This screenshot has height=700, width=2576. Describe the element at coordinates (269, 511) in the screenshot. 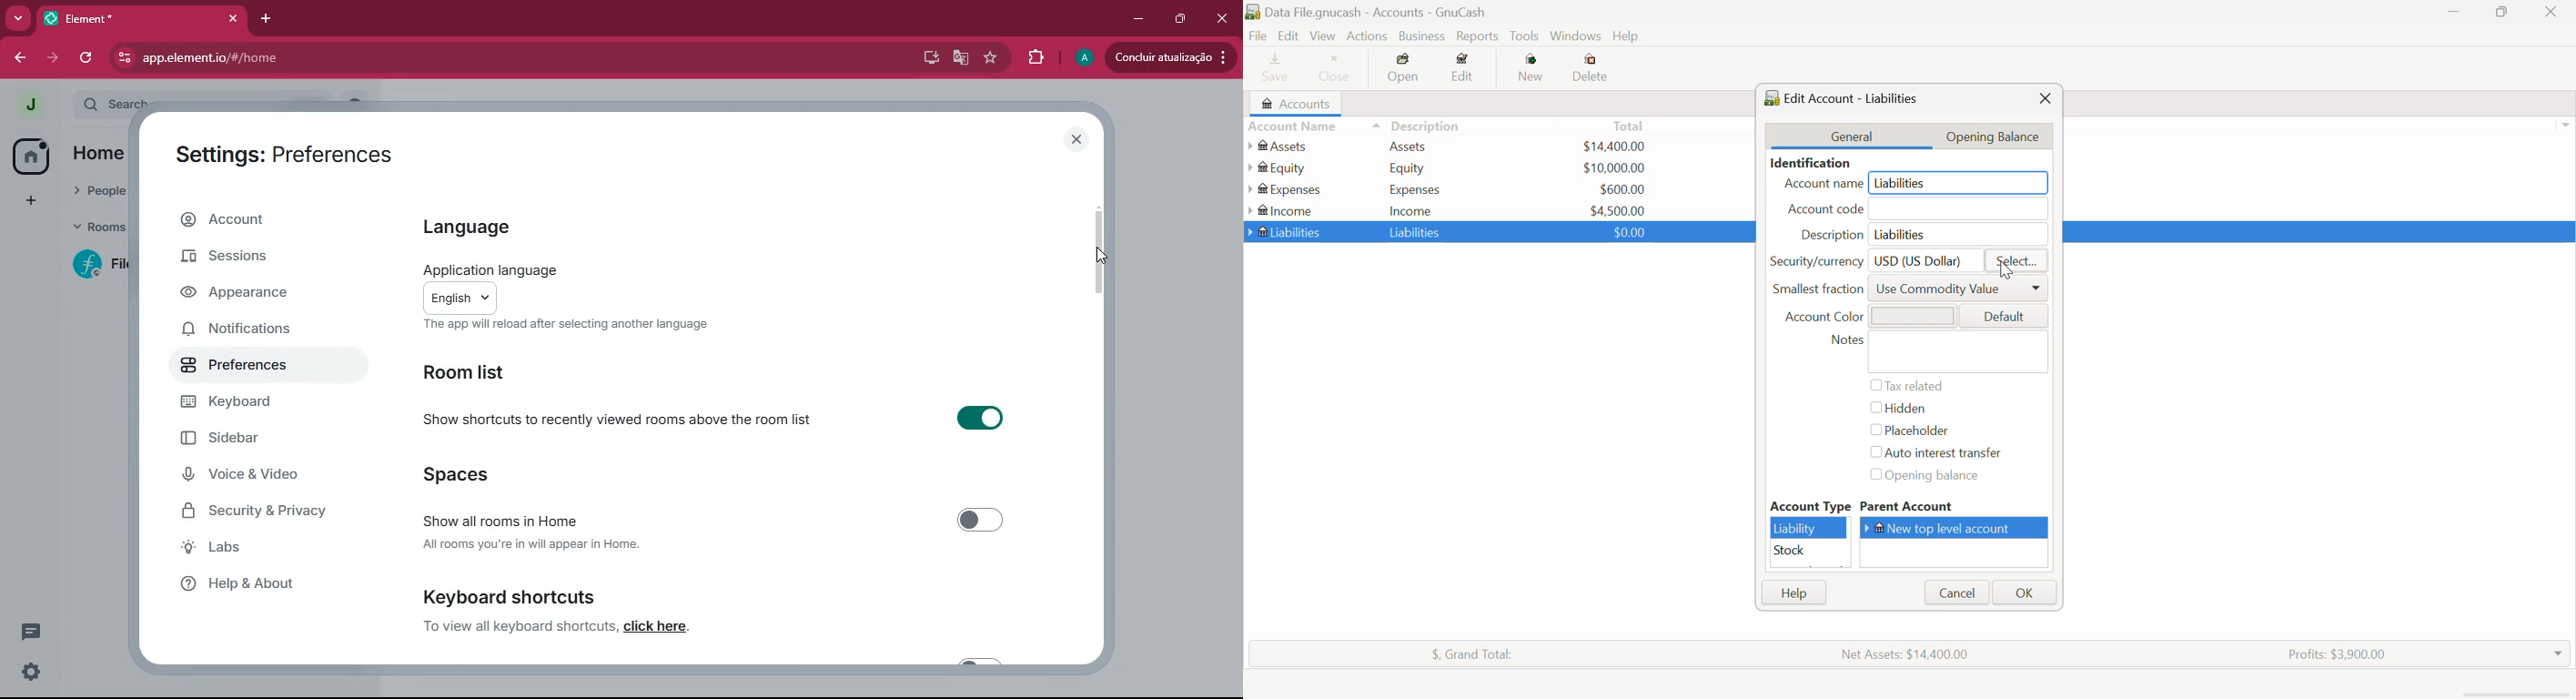

I see `security` at that location.